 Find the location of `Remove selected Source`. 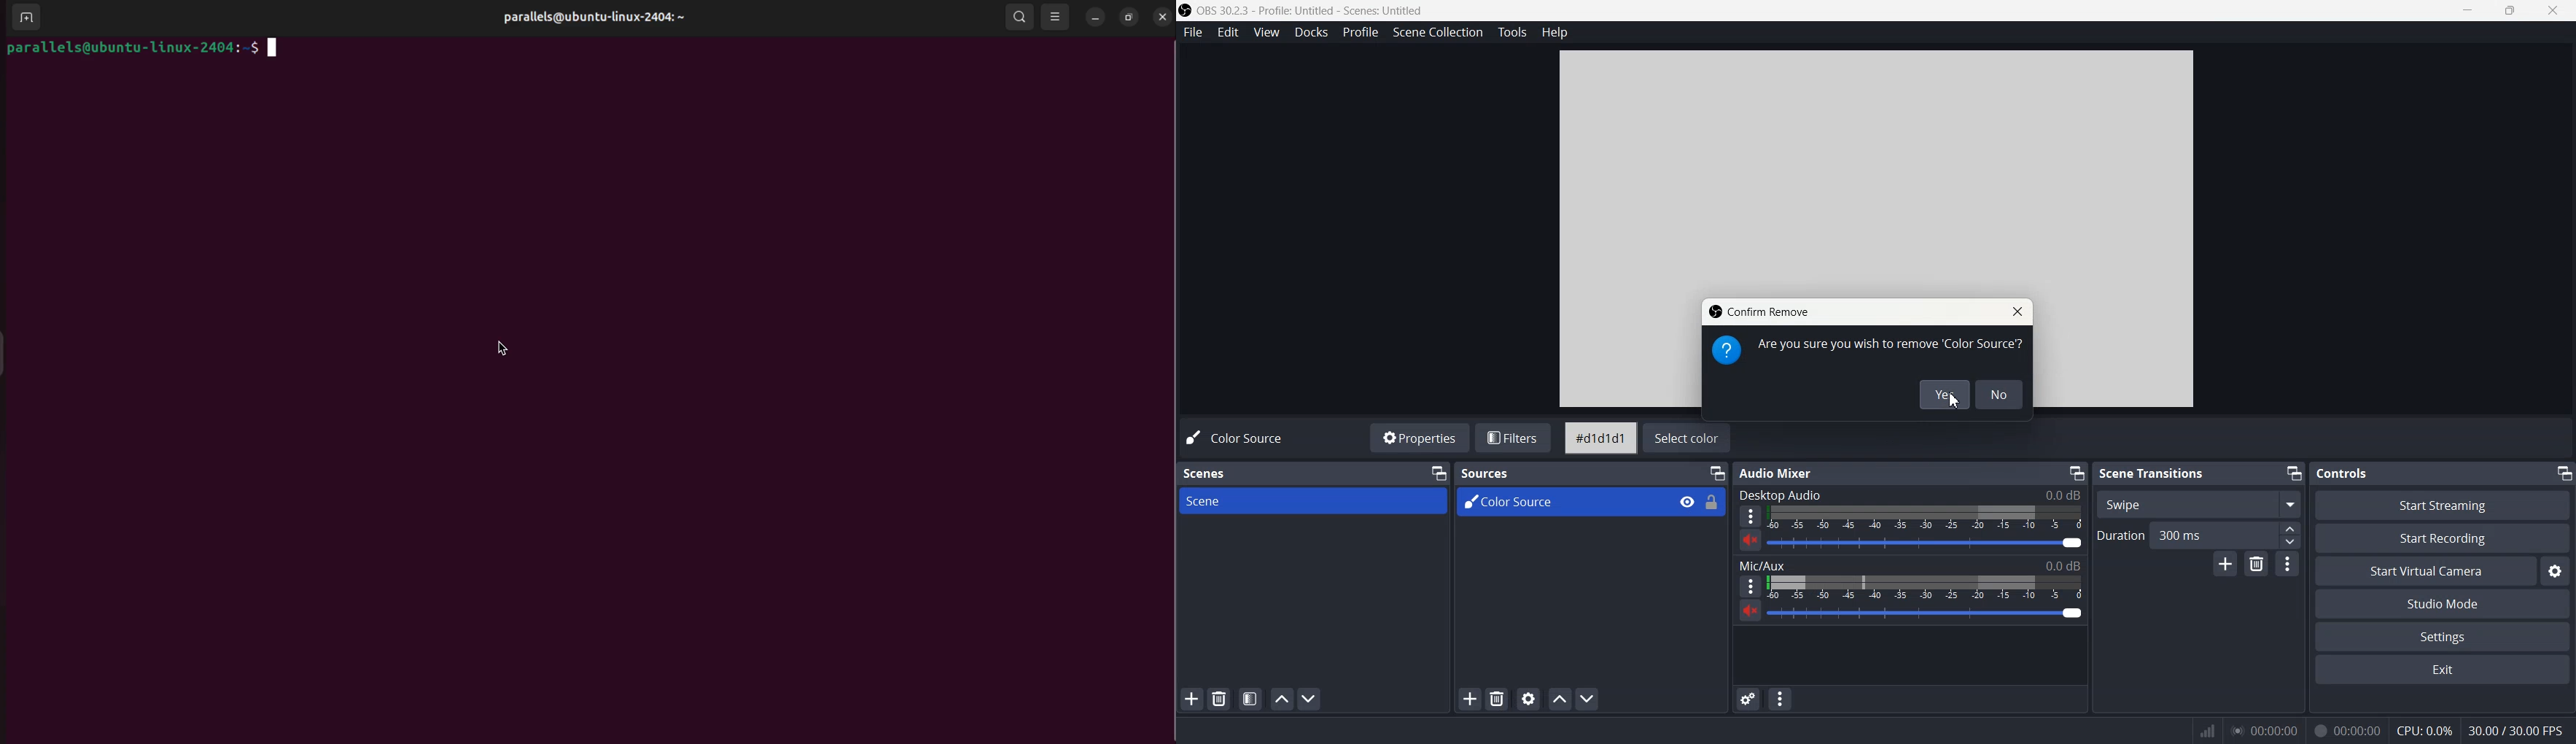

Remove selected Source is located at coordinates (1498, 699).